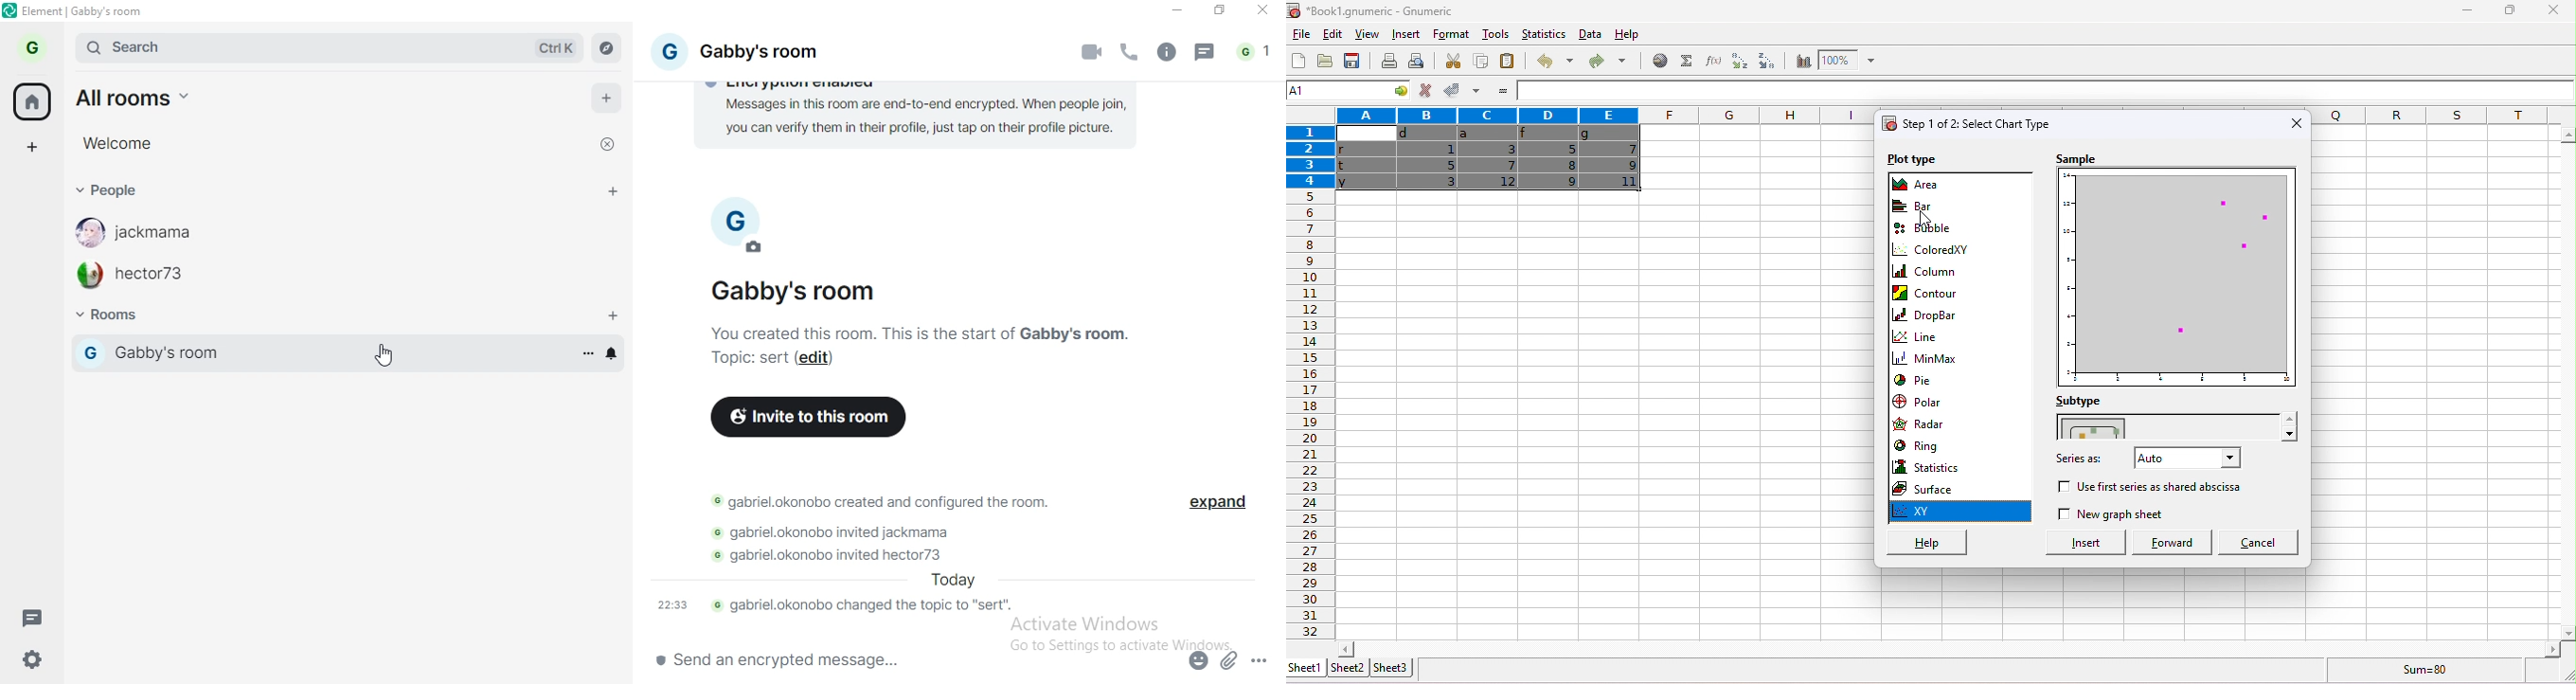 This screenshot has height=700, width=2576. Describe the element at coordinates (1477, 90) in the screenshot. I see `accept multiple changes` at that location.